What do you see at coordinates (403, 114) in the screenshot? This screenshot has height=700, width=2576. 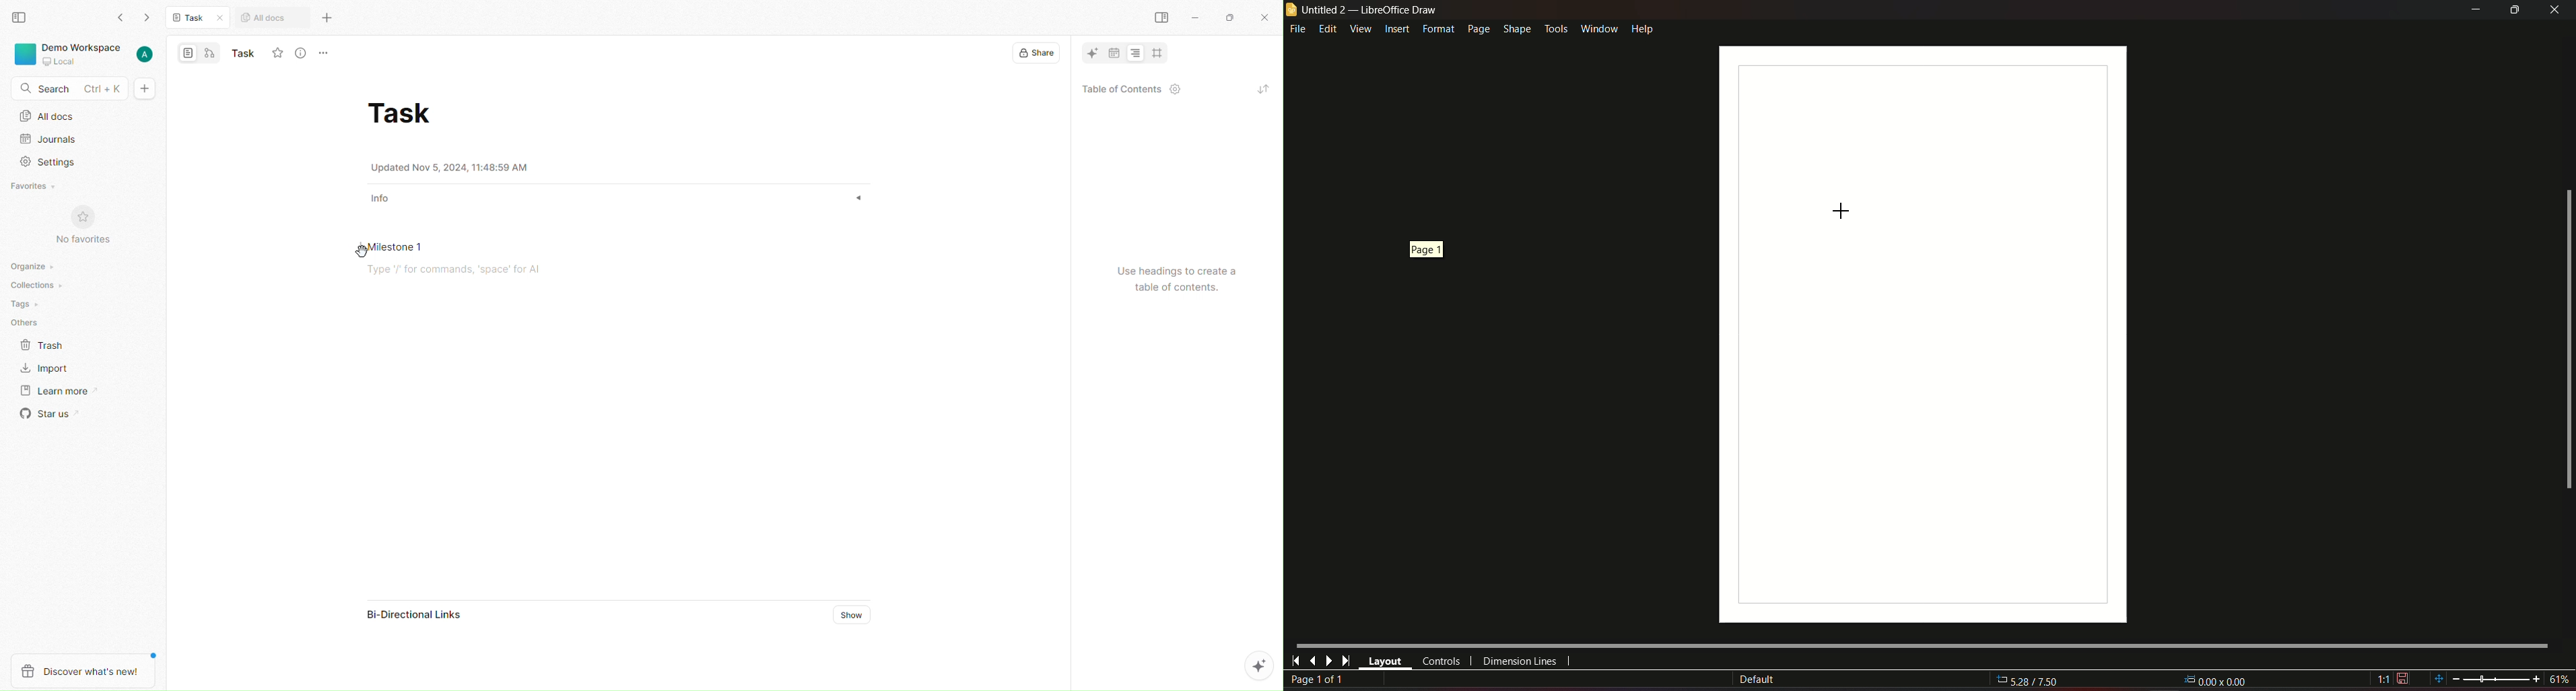 I see `Task` at bounding box center [403, 114].